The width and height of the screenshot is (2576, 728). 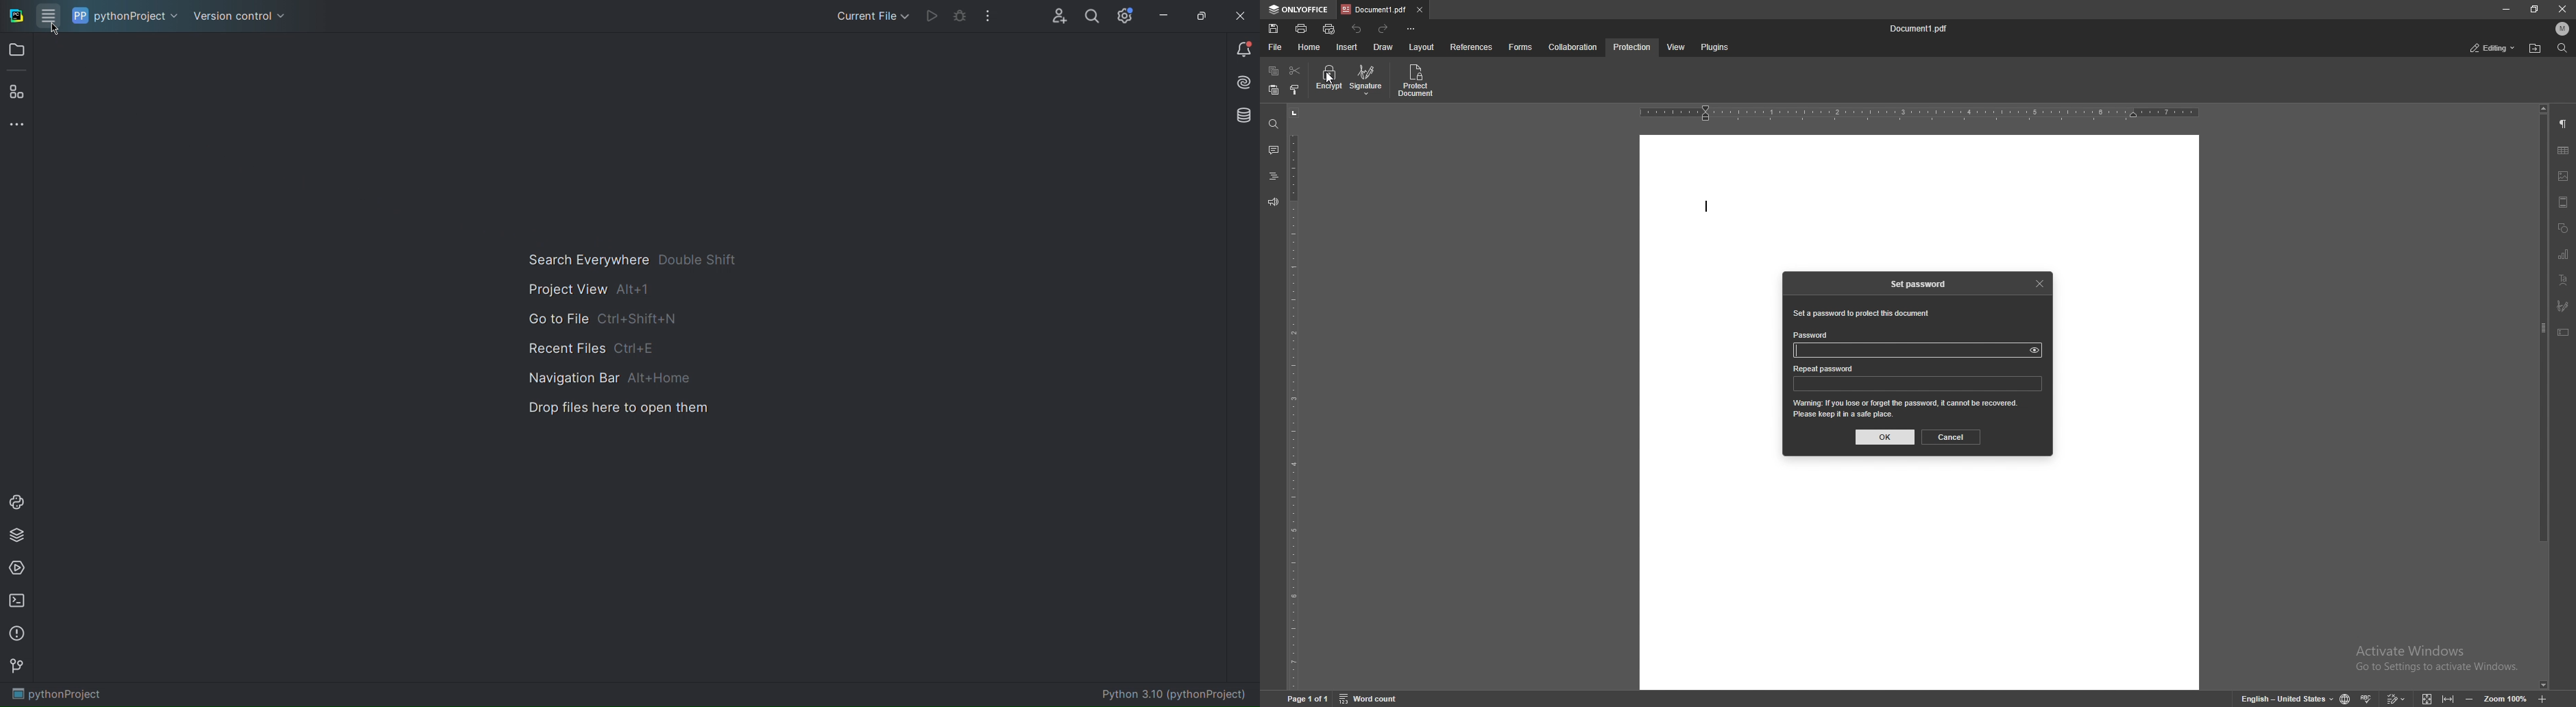 What do you see at coordinates (1295, 89) in the screenshot?
I see `copy style` at bounding box center [1295, 89].